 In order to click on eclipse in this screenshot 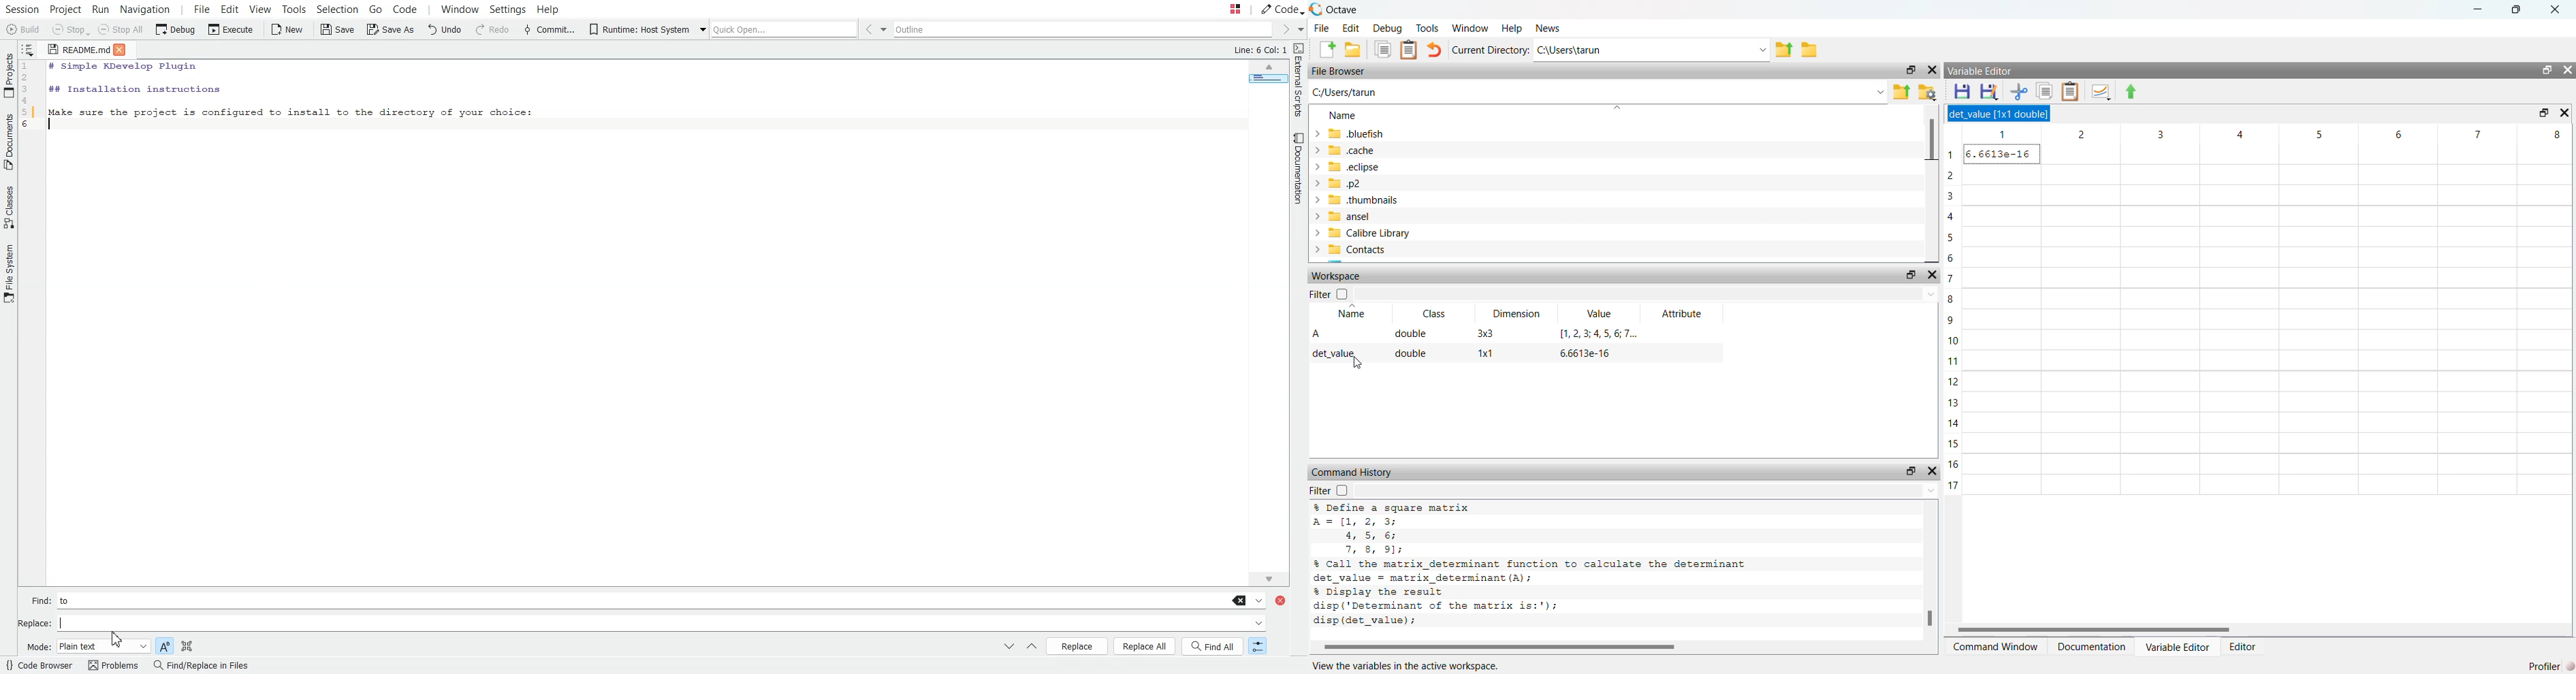, I will do `click(1349, 168)`.